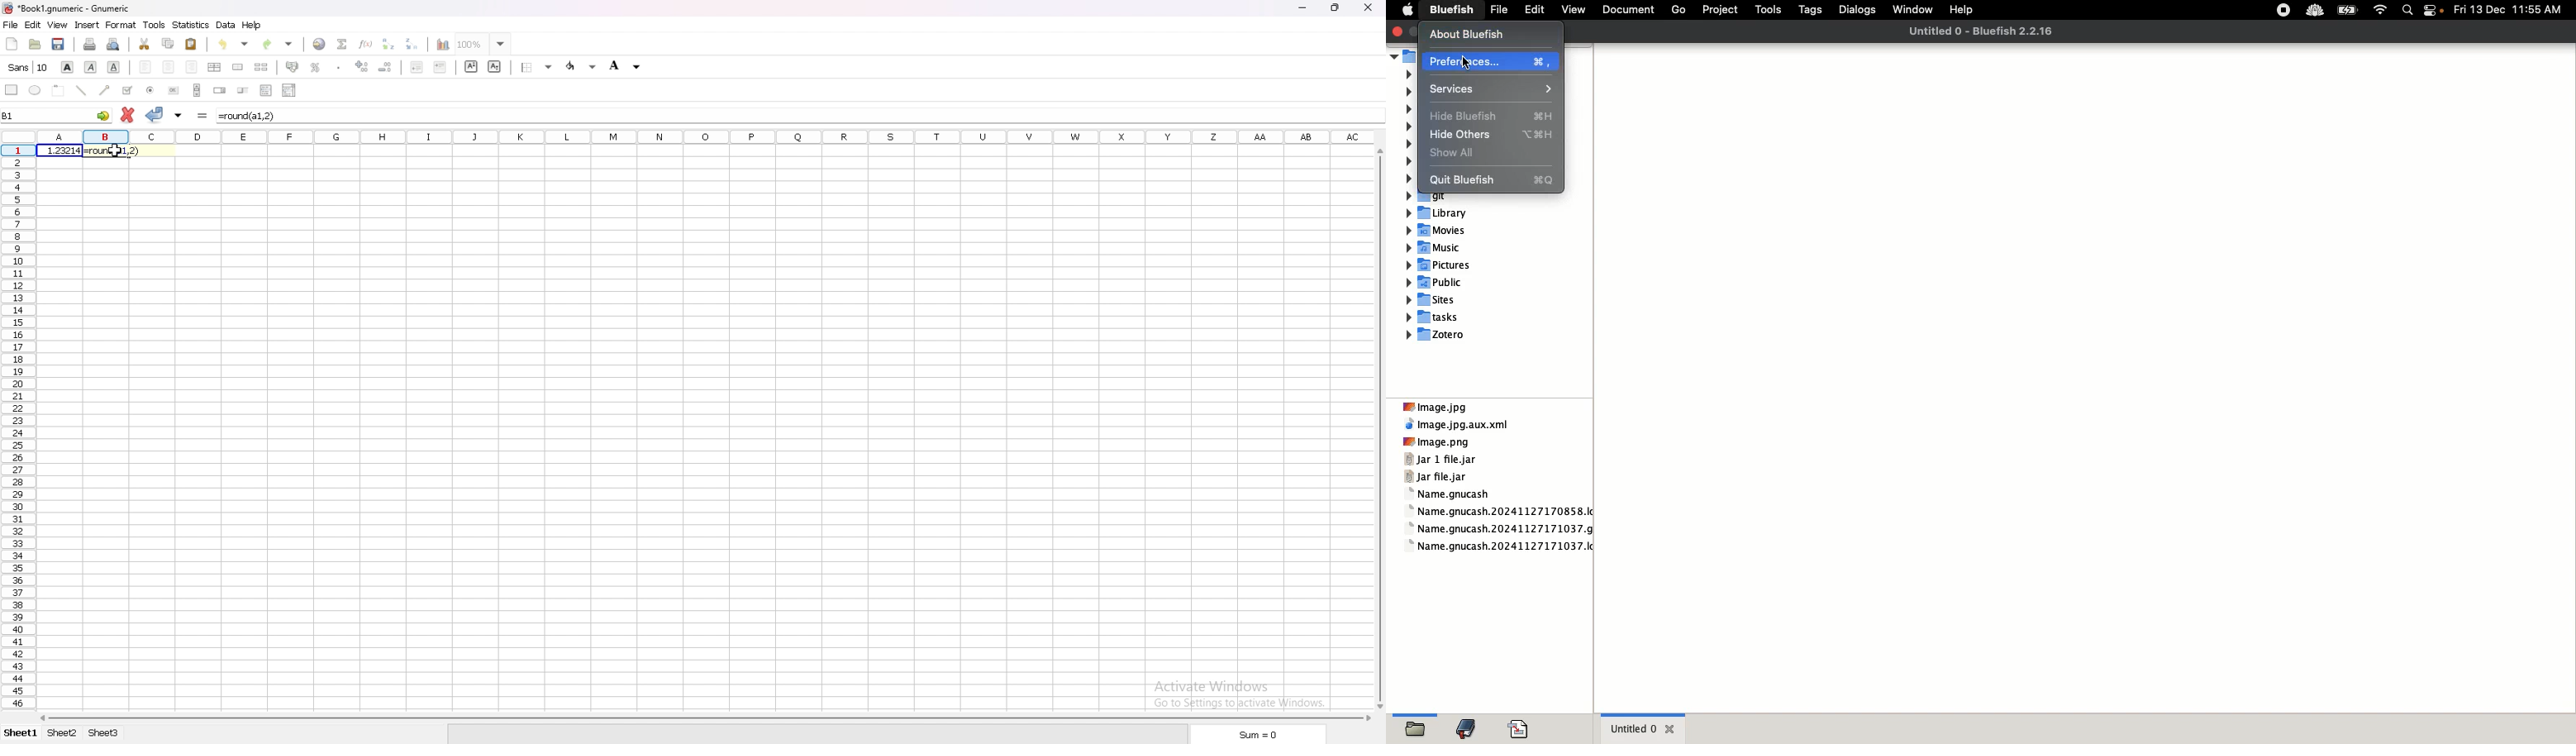  I want to click on sum, so click(1257, 733).